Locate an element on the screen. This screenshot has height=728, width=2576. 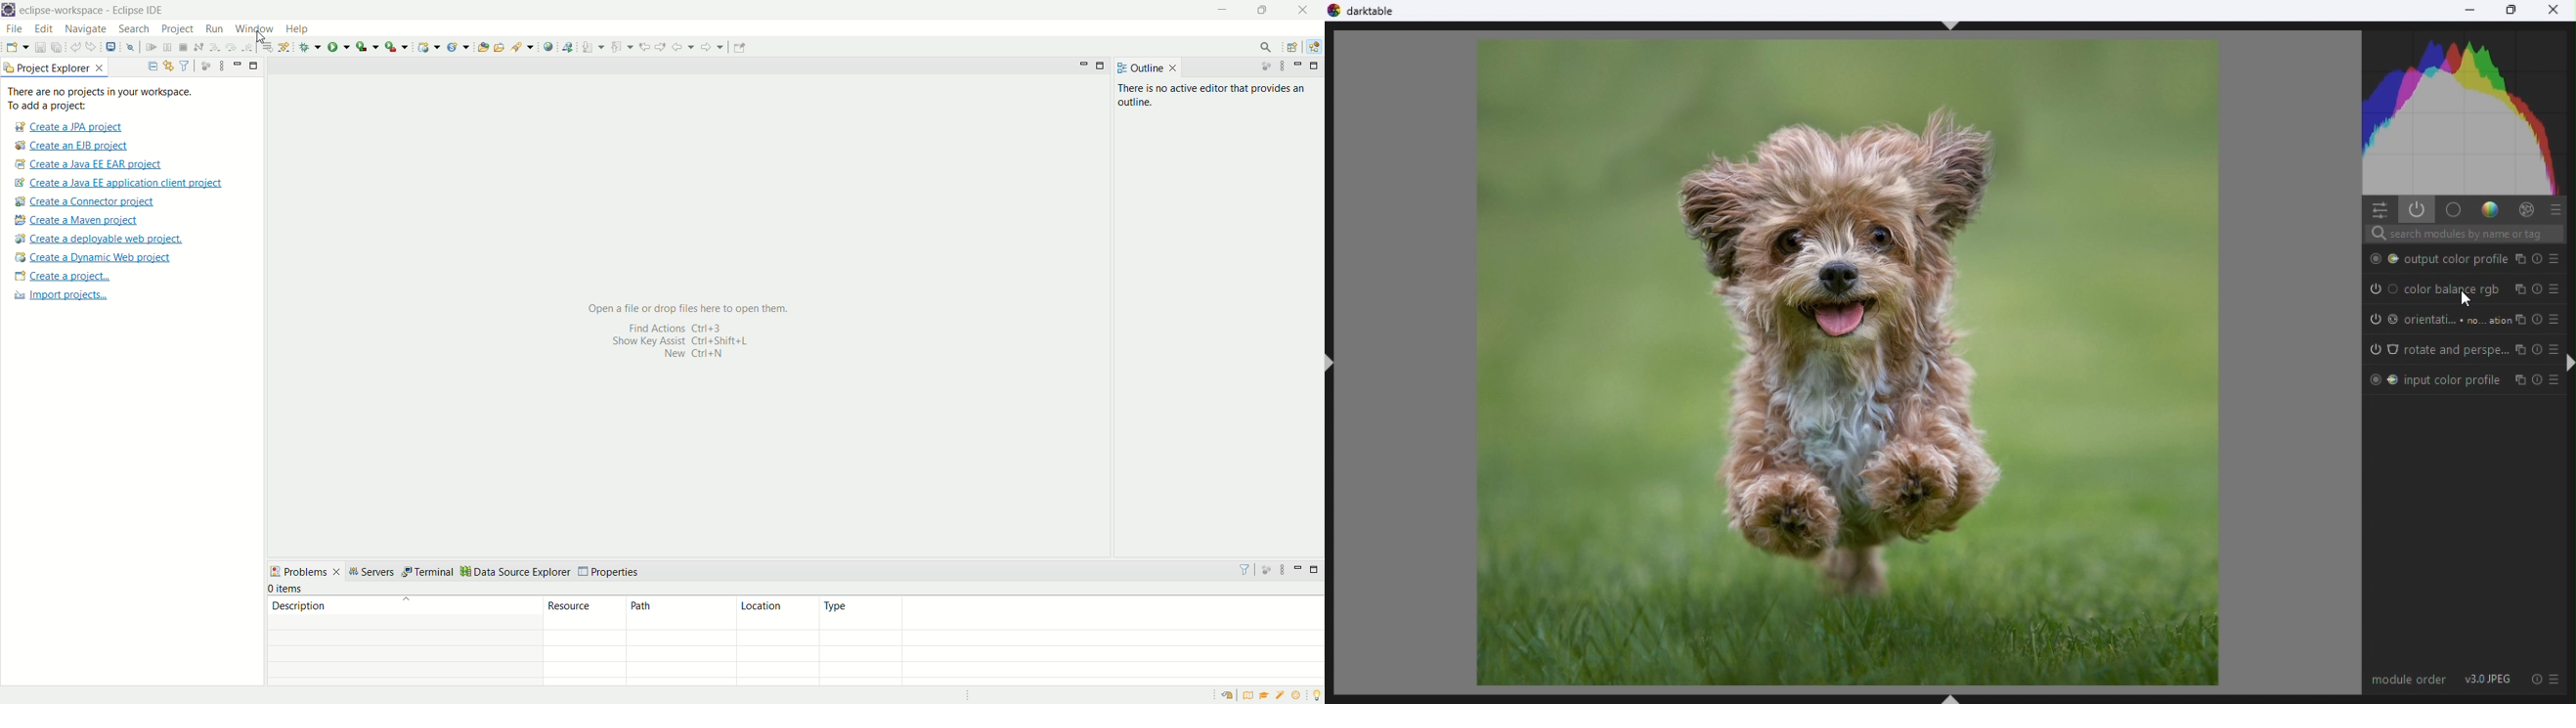
Show active models only is located at coordinates (2417, 210).